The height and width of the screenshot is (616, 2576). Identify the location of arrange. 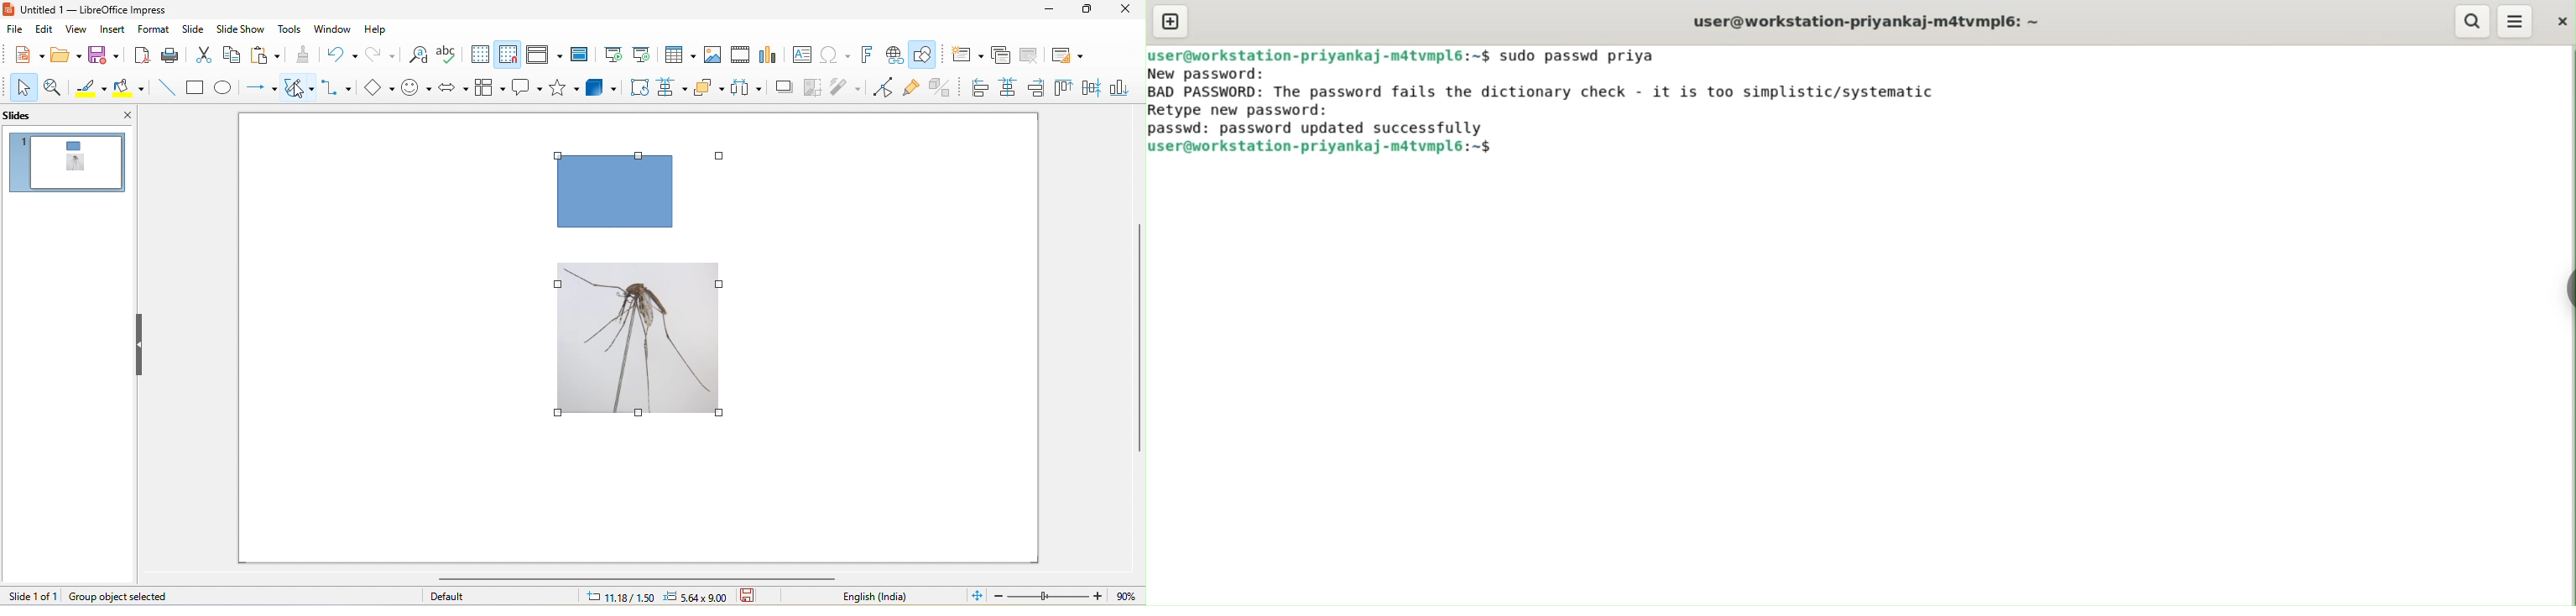
(711, 89).